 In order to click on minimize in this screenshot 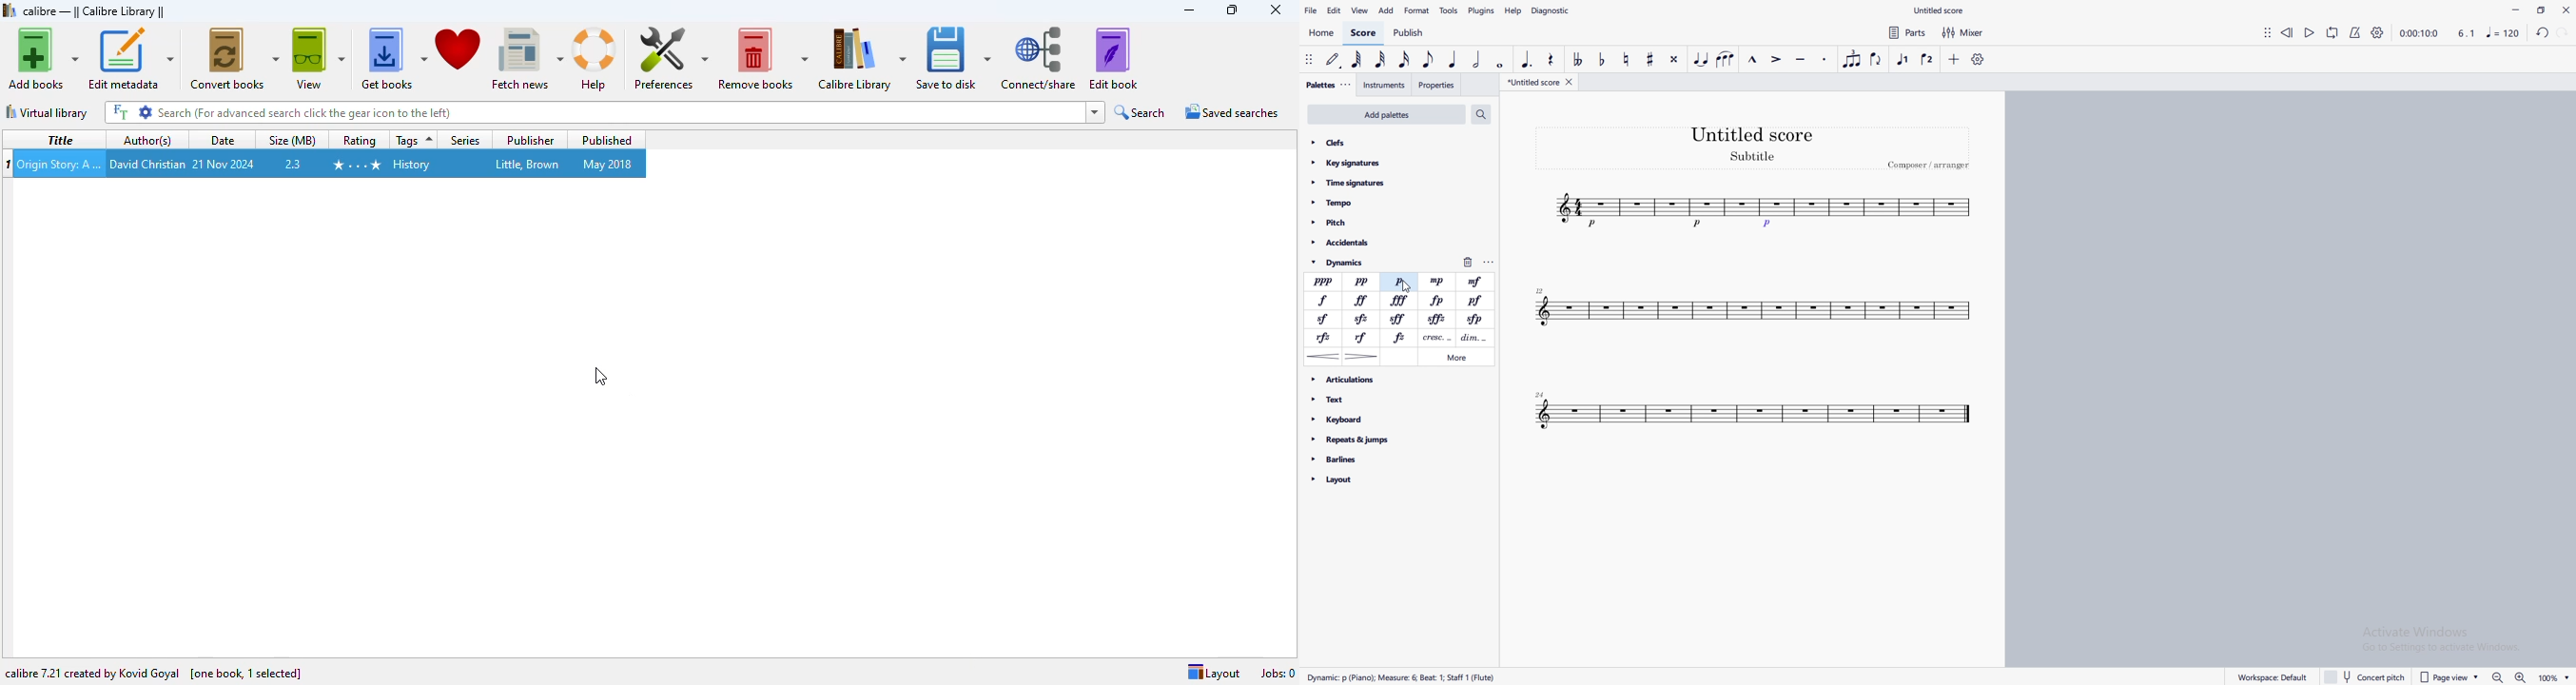, I will do `click(1191, 10)`.